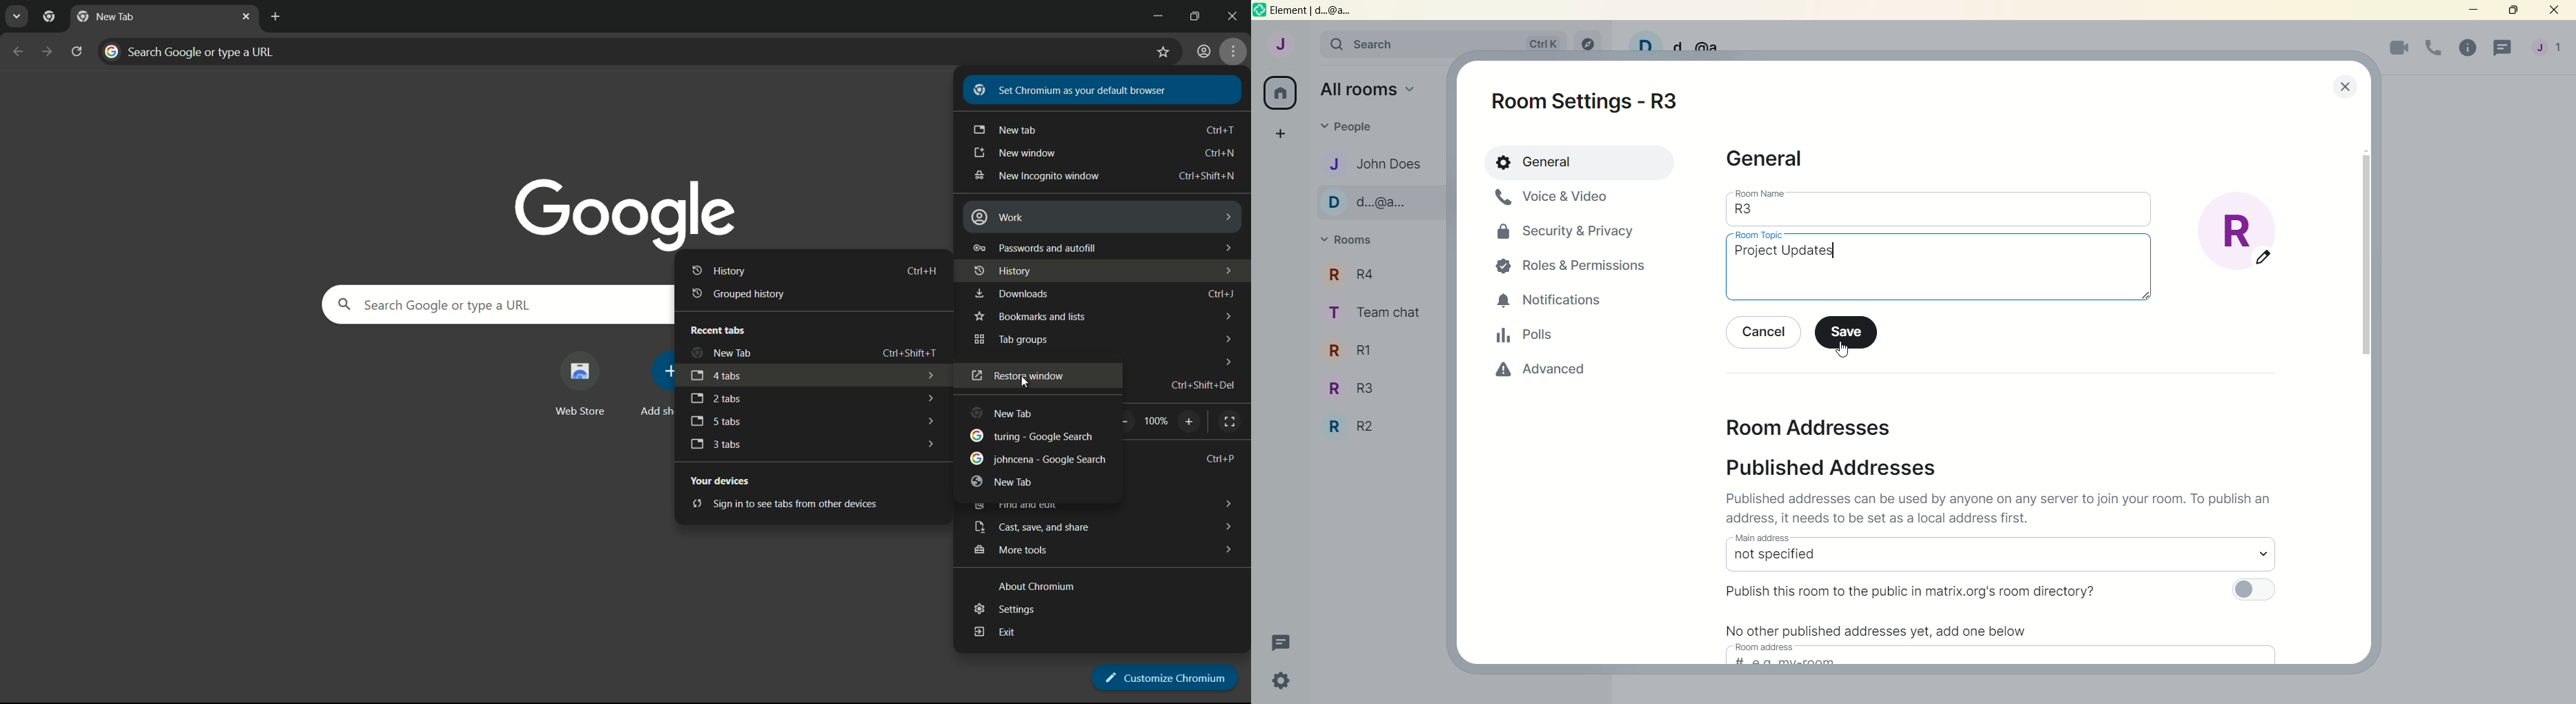  I want to click on element, so click(1316, 11).